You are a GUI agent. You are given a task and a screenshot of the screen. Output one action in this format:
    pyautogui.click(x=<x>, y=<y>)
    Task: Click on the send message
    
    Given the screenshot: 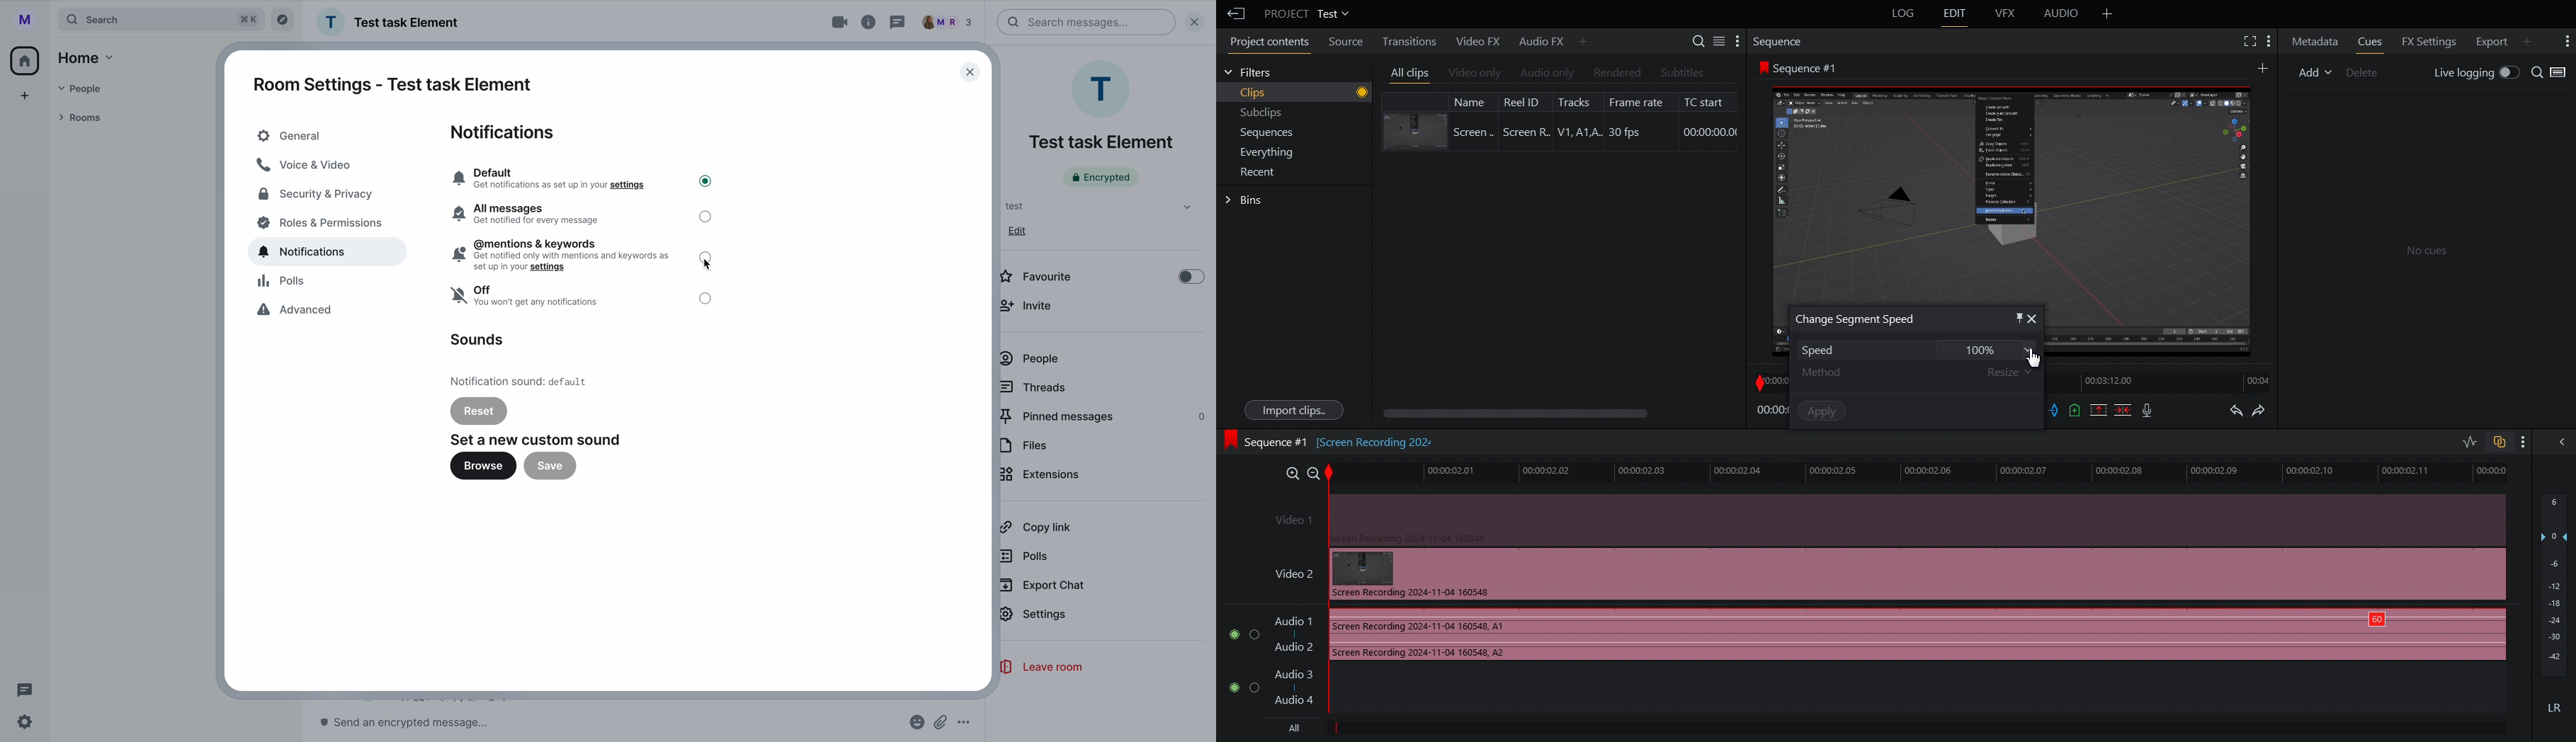 What is the action you would take?
    pyautogui.click(x=410, y=723)
    